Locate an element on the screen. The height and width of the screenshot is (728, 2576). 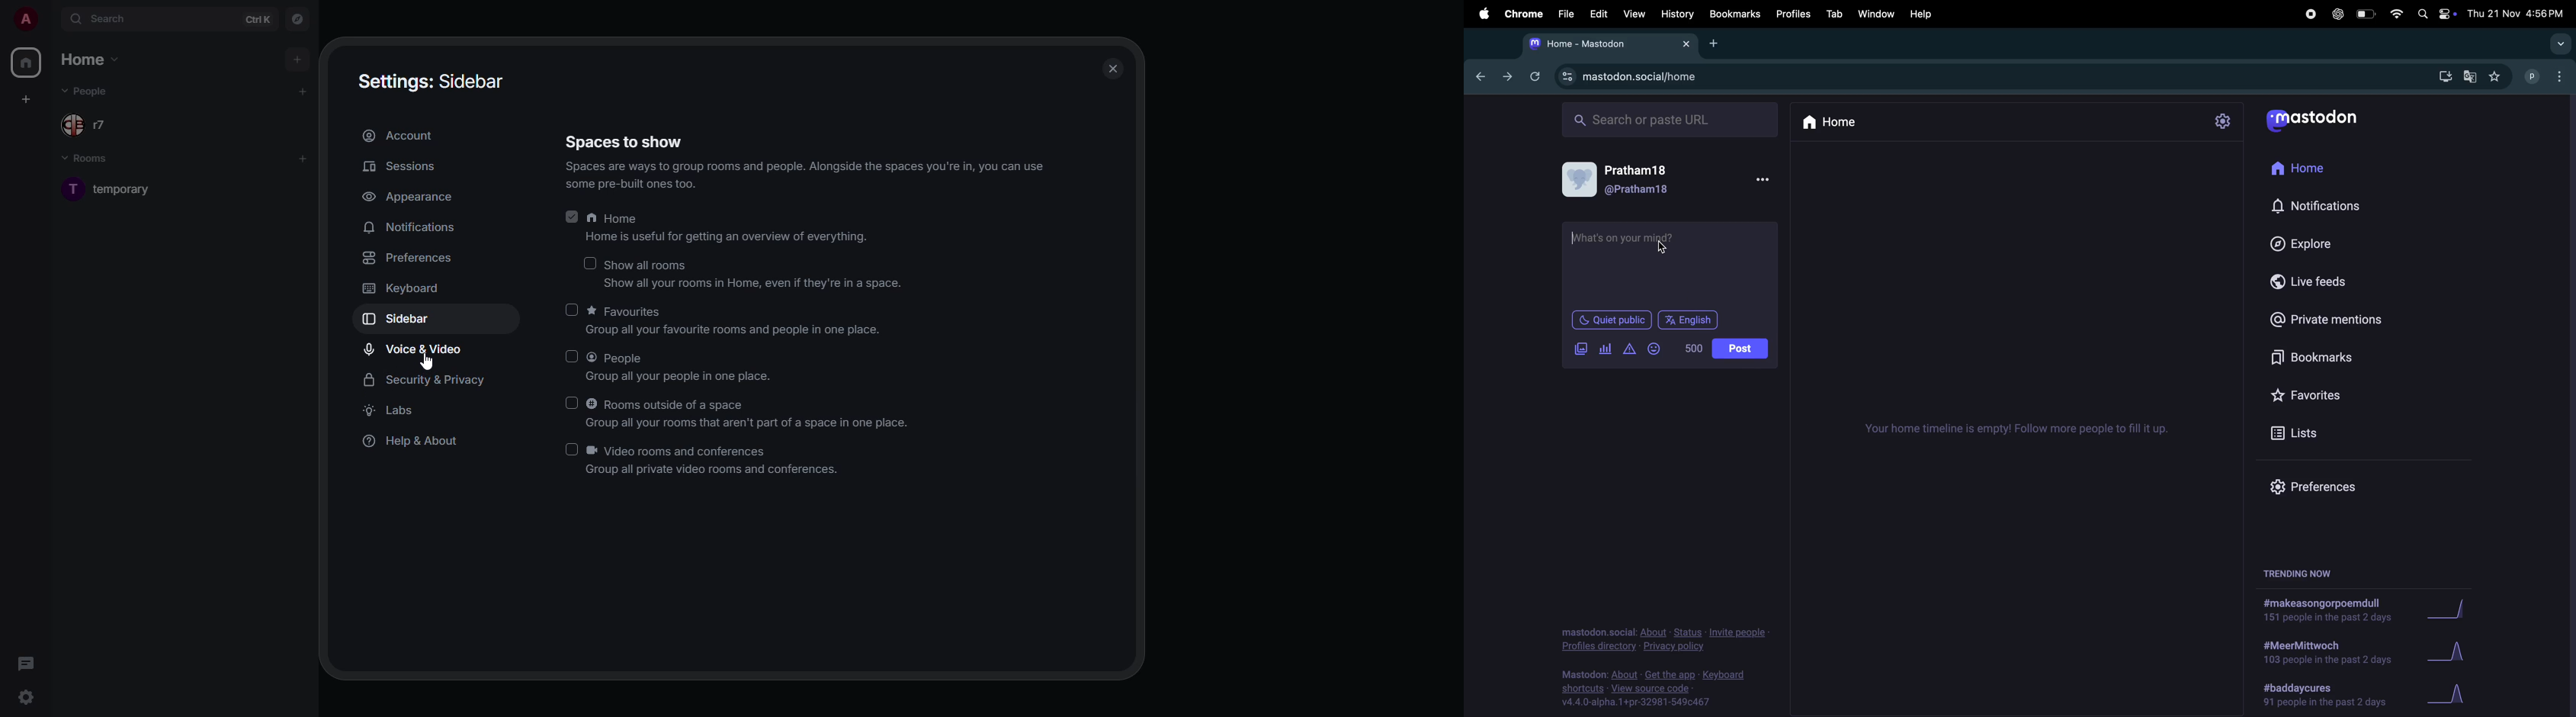
prefrences is located at coordinates (2320, 485).